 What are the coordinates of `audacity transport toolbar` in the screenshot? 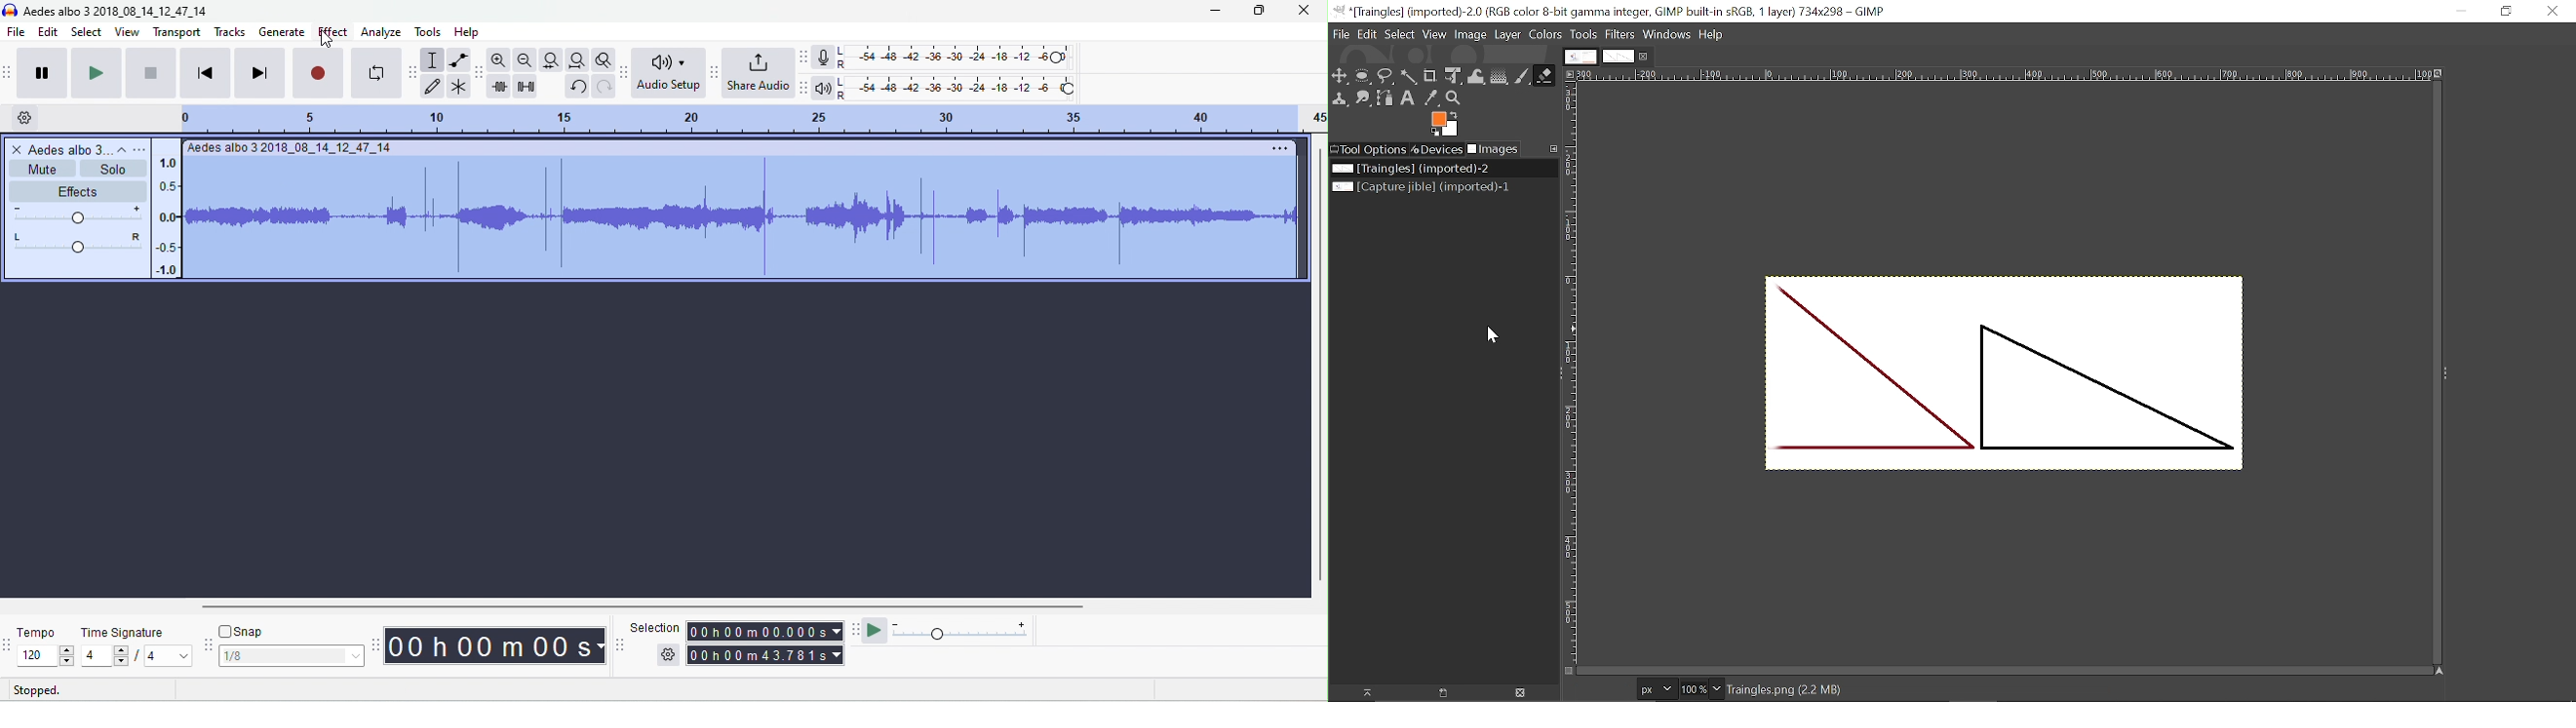 It's located at (9, 70).